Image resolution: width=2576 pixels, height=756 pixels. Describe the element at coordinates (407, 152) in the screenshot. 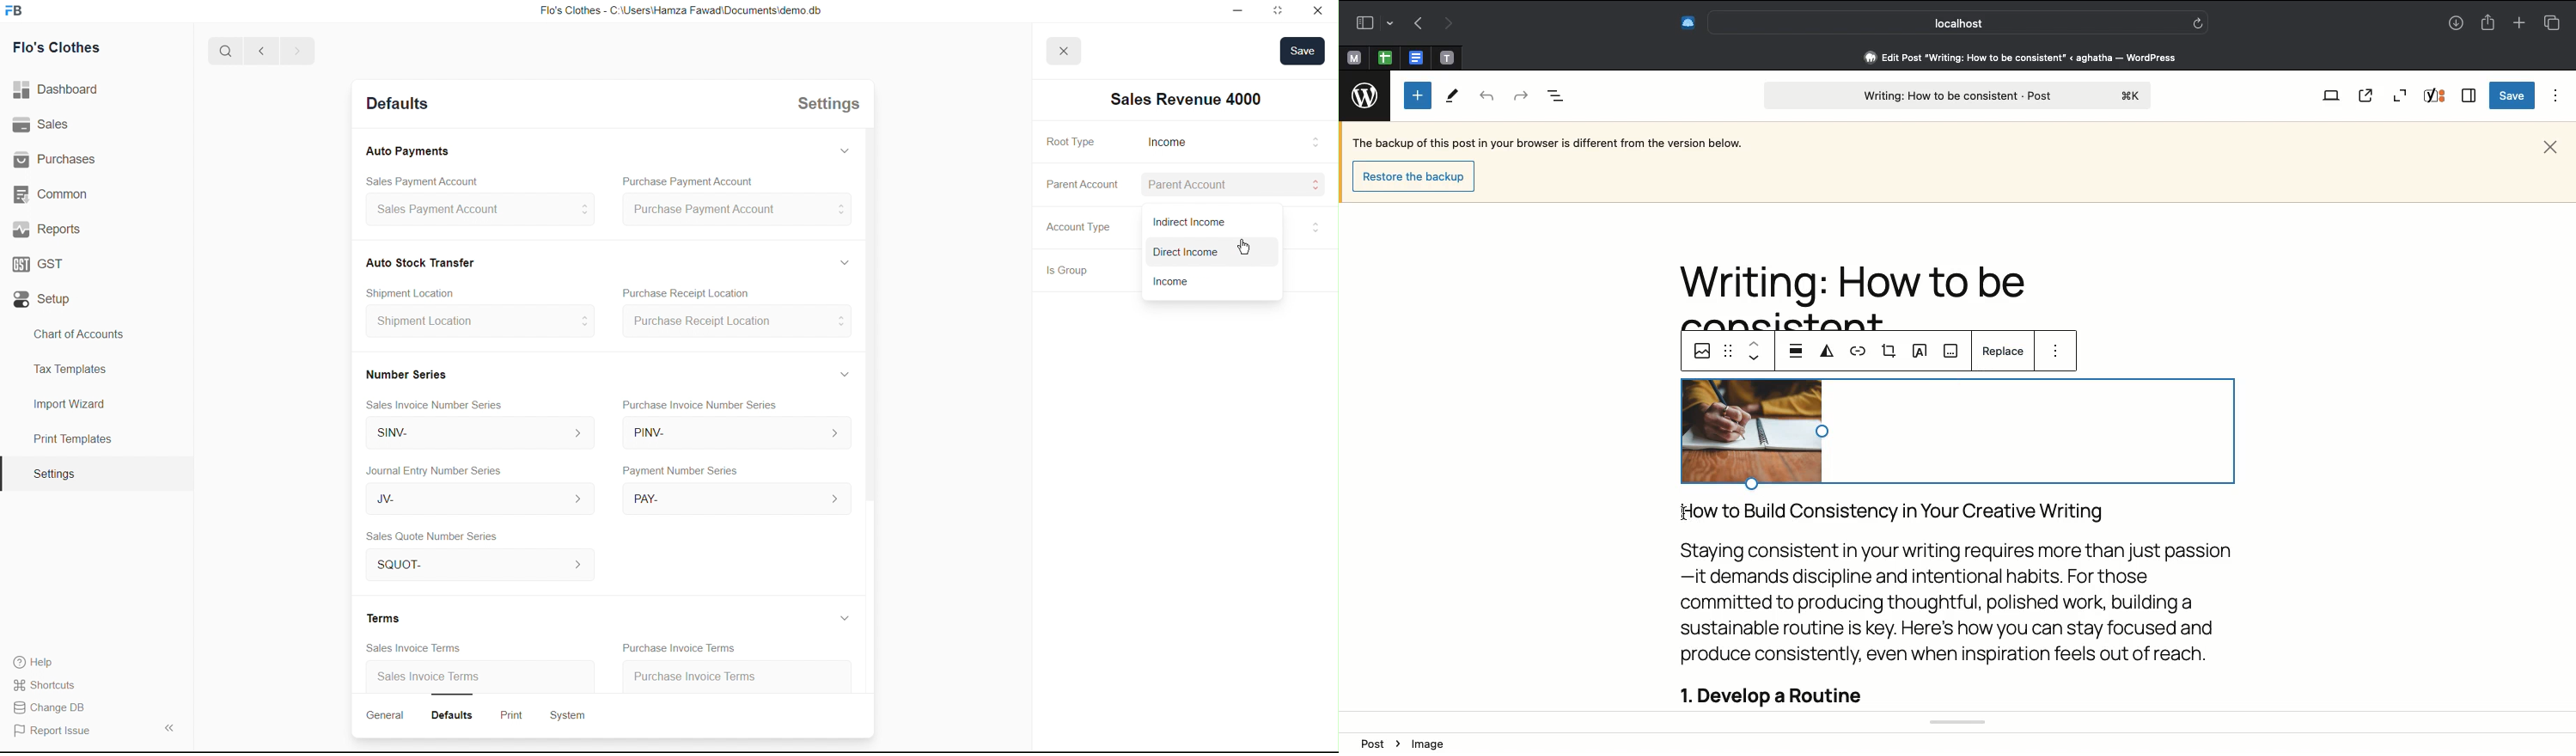

I see `Auto Payments` at that location.